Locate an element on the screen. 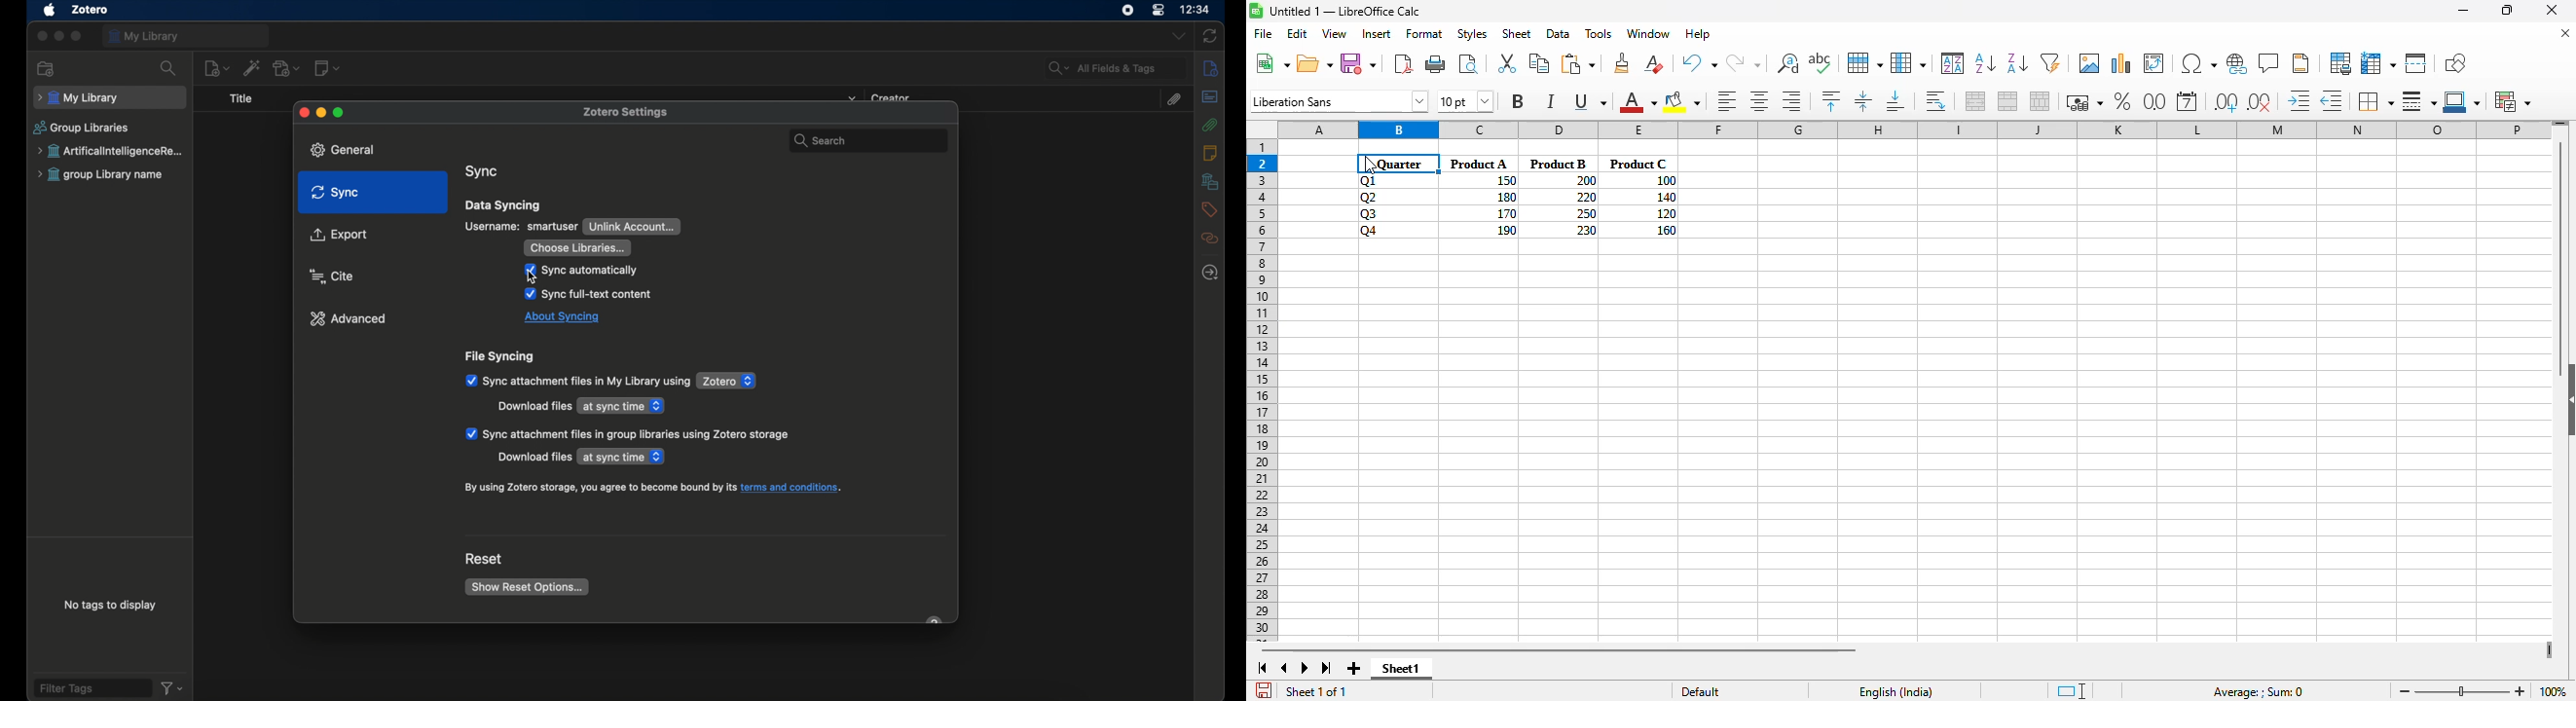 Image resolution: width=2576 pixels, height=728 pixels. format as percent is located at coordinates (2121, 100).